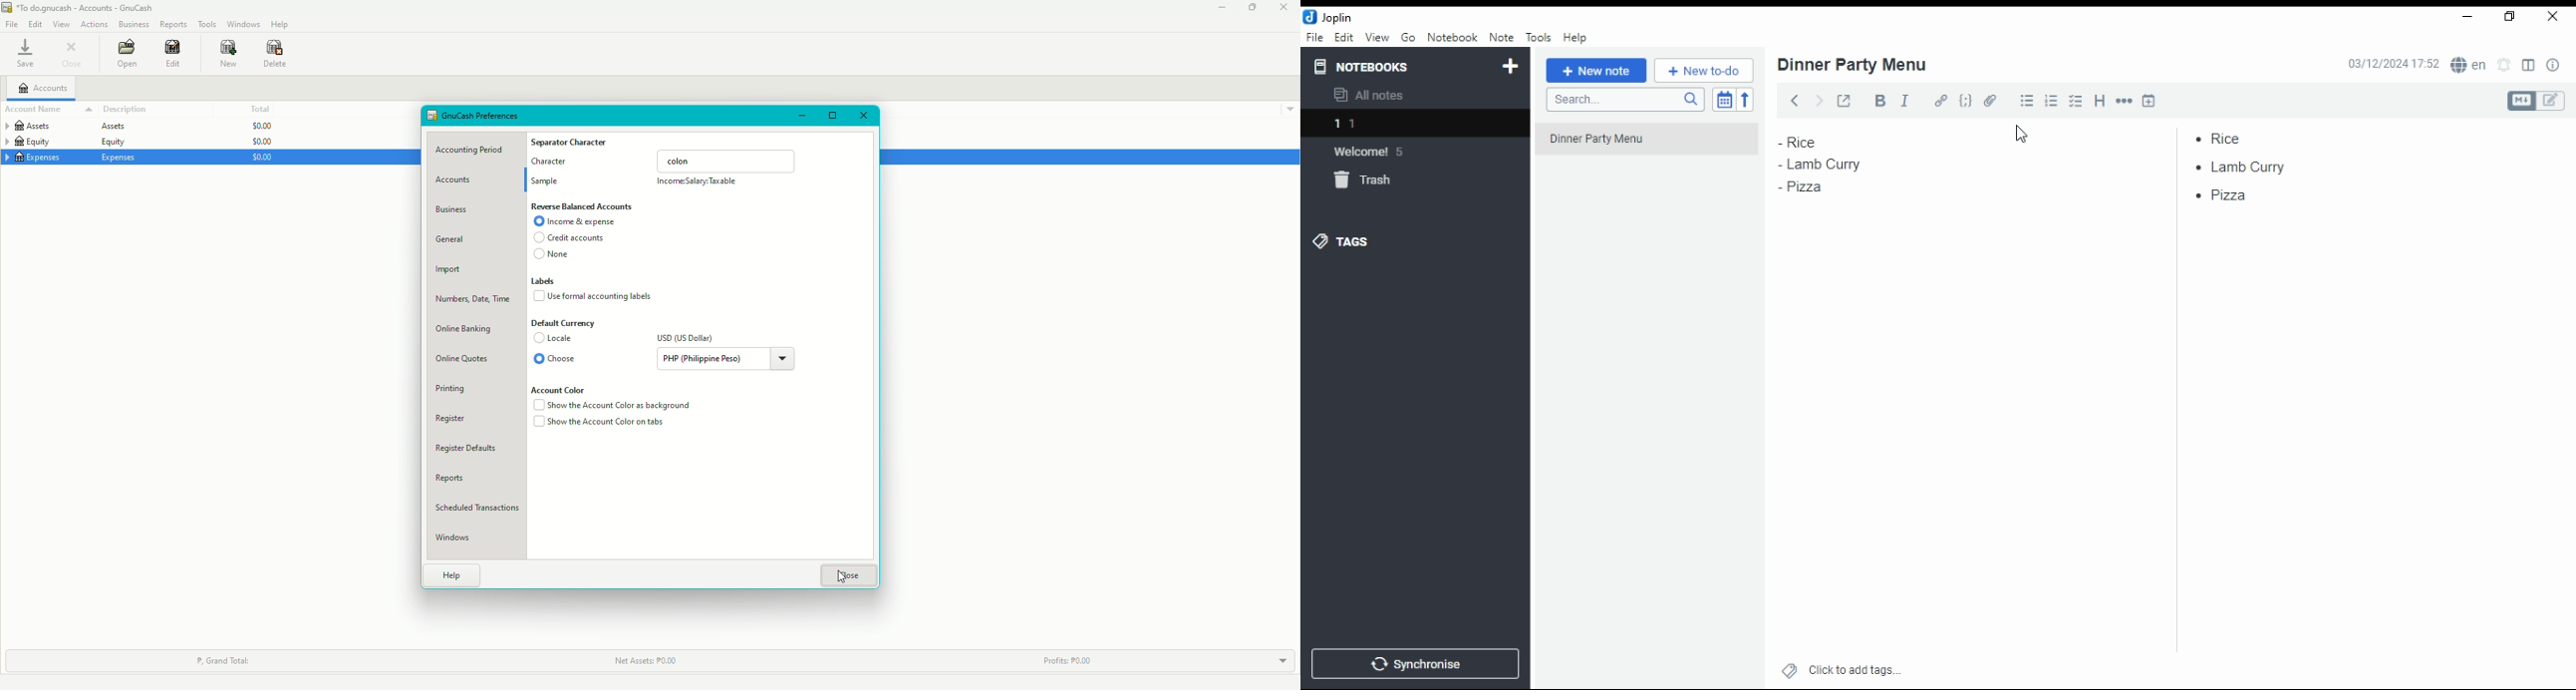  What do you see at coordinates (457, 538) in the screenshot?
I see `Windows` at bounding box center [457, 538].